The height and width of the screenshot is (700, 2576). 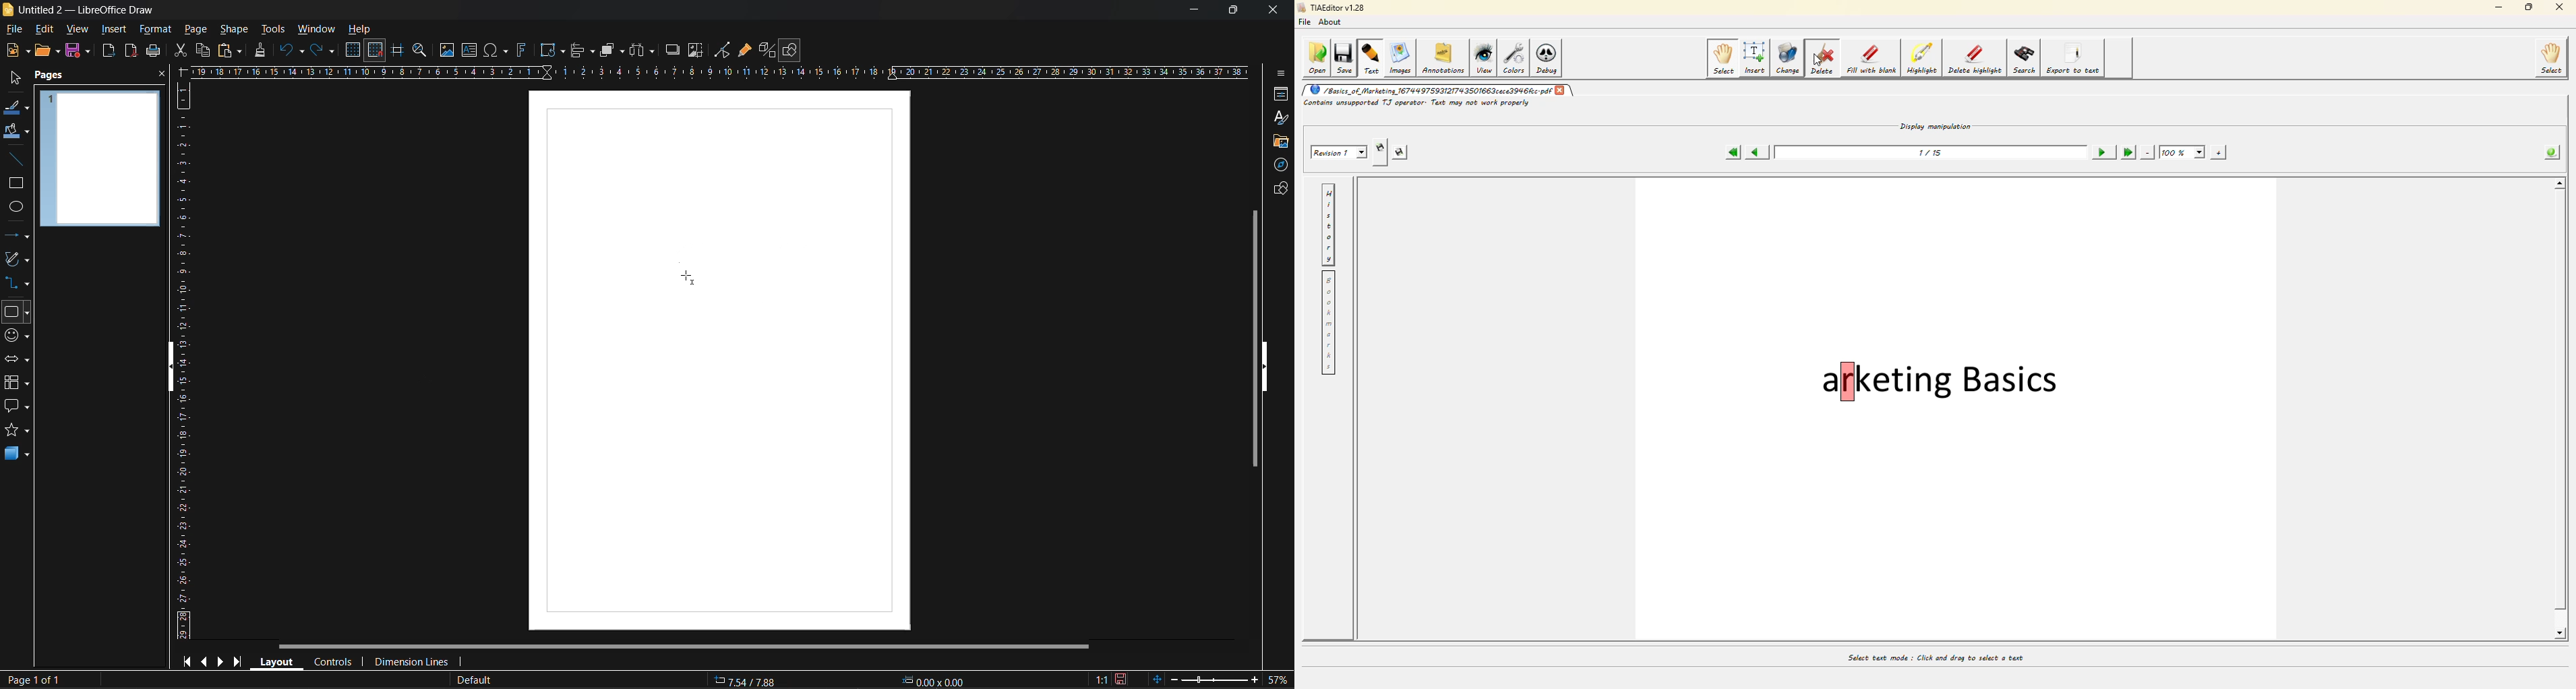 What do you see at coordinates (1102, 680) in the screenshot?
I see `scaling factor` at bounding box center [1102, 680].